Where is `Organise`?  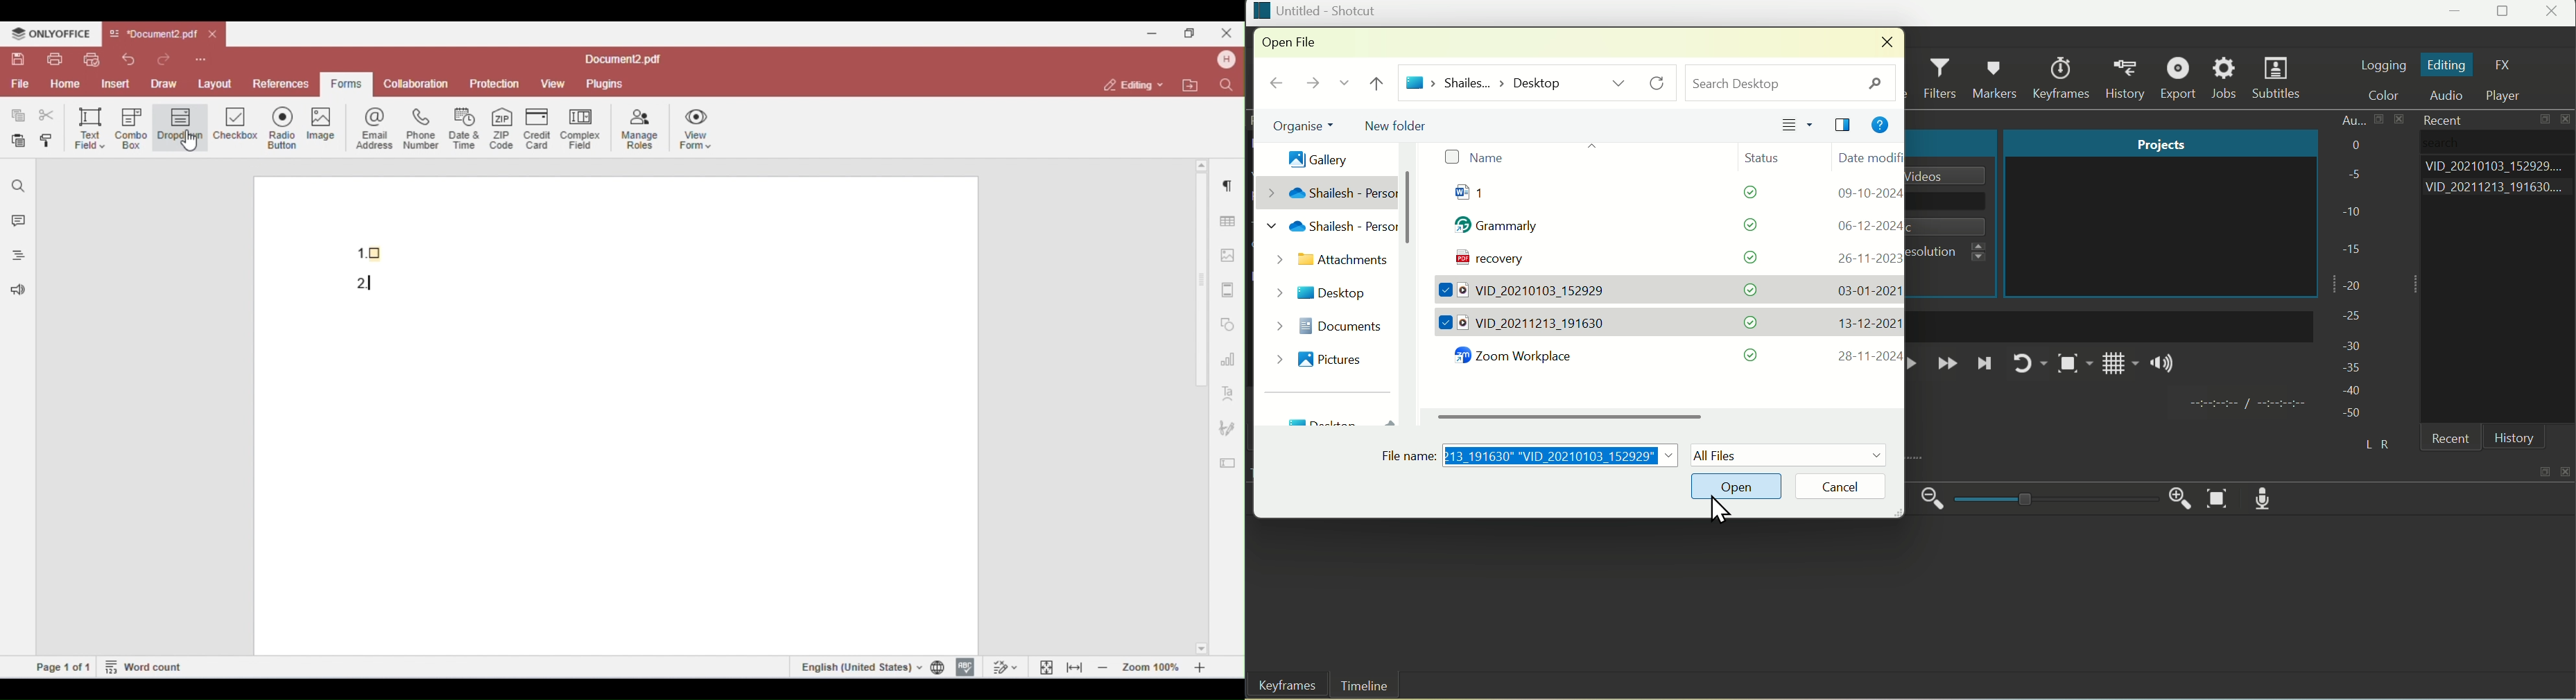
Organise is located at coordinates (1297, 126).